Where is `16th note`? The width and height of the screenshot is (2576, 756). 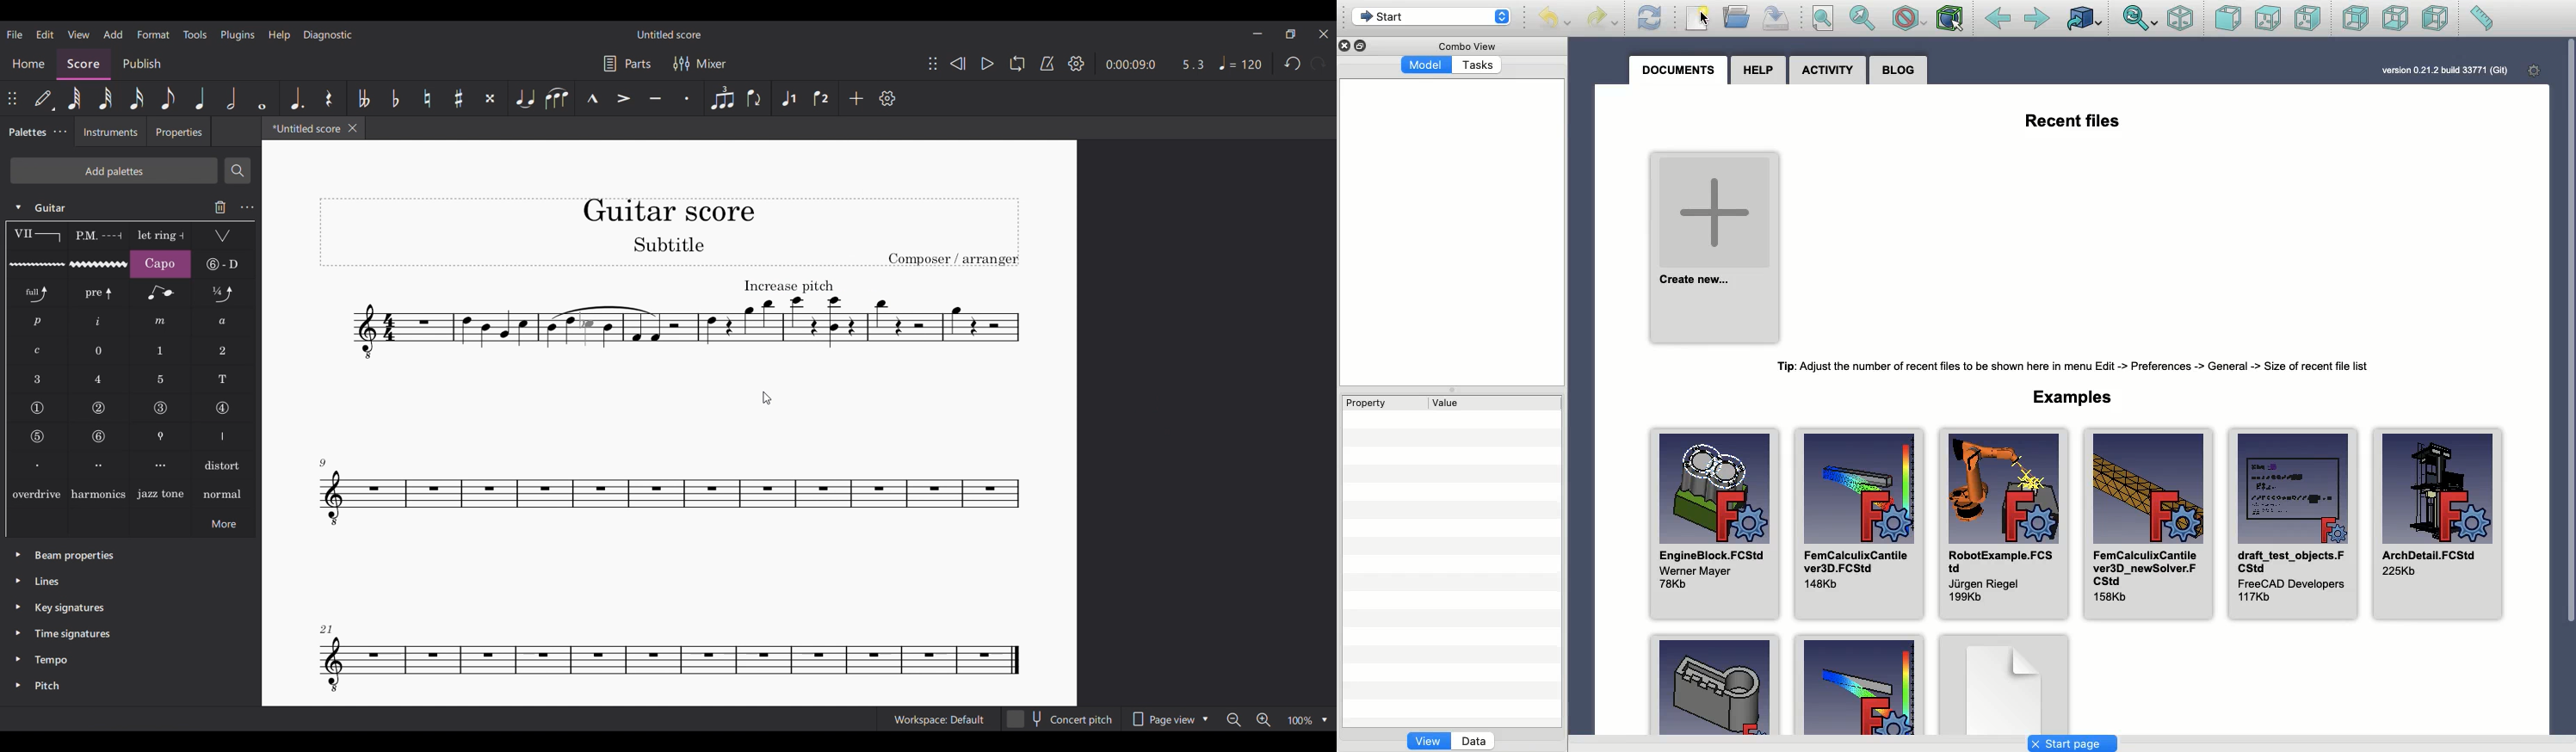
16th note is located at coordinates (137, 98).